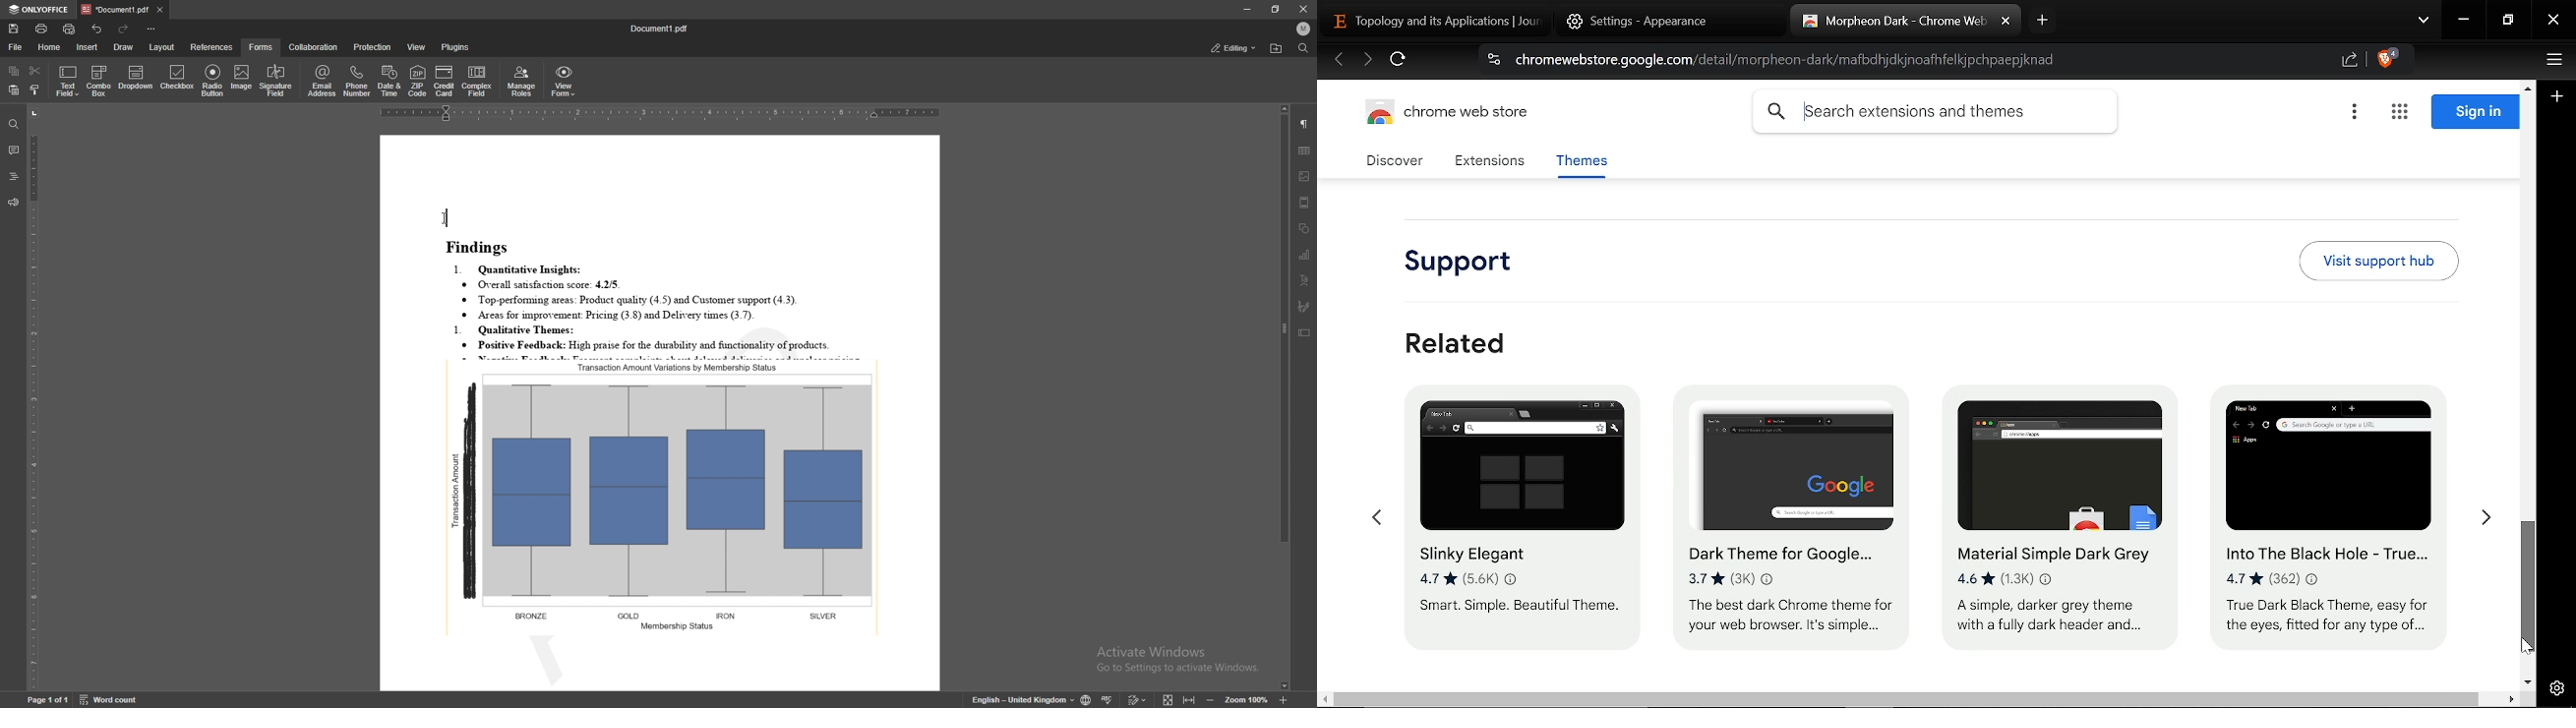 This screenshot has height=728, width=2576. Describe the element at coordinates (1137, 699) in the screenshot. I see `track change` at that location.